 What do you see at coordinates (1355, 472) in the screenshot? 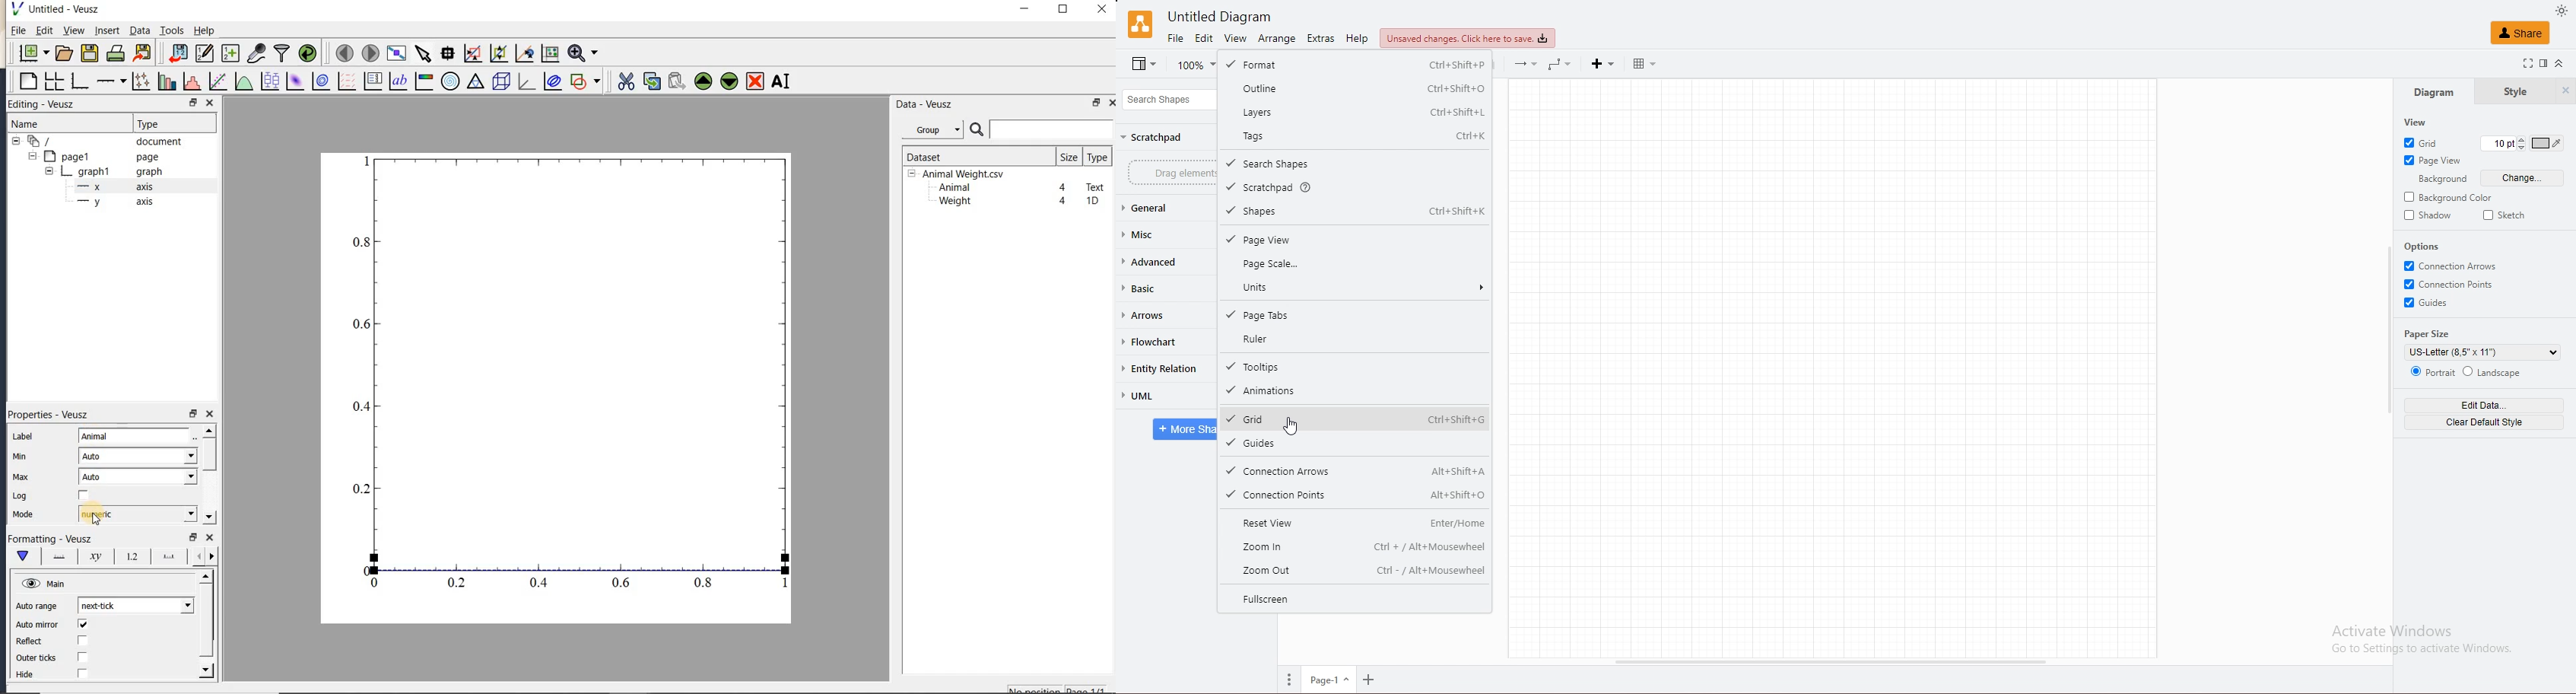
I see `connection arrows        Alt+Shift+A` at bounding box center [1355, 472].